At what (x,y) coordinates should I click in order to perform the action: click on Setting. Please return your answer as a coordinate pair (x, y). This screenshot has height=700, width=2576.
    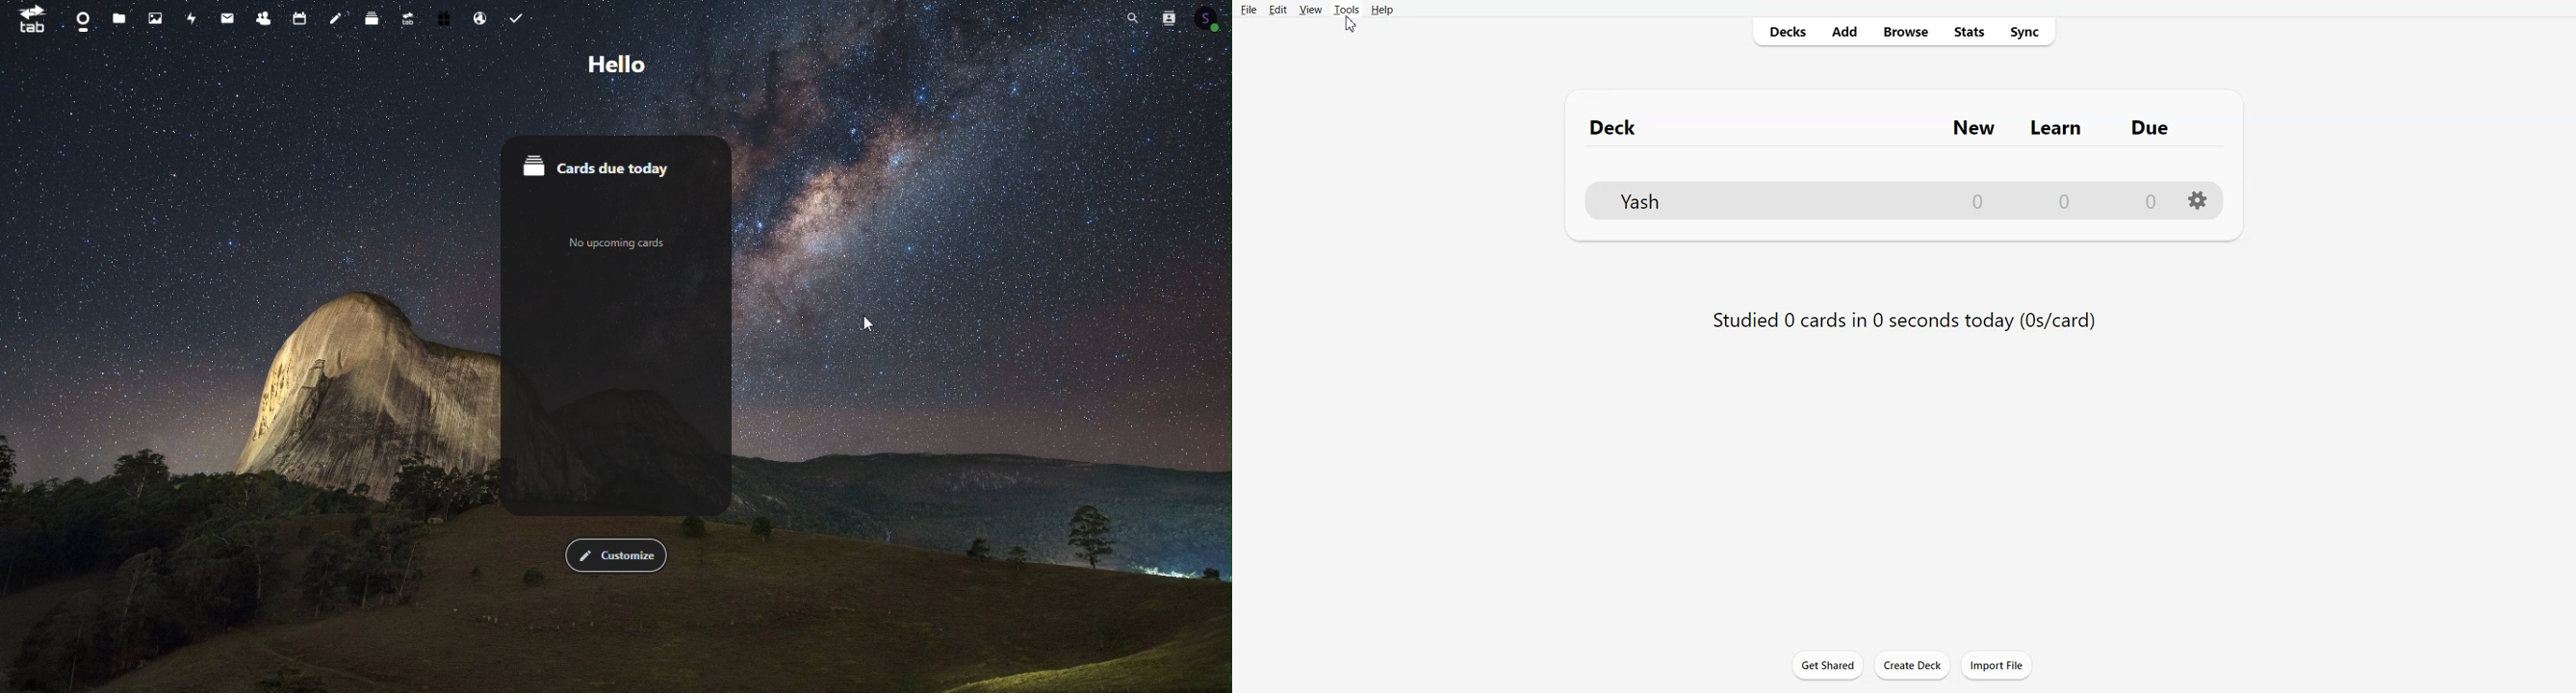
    Looking at the image, I should click on (2198, 200).